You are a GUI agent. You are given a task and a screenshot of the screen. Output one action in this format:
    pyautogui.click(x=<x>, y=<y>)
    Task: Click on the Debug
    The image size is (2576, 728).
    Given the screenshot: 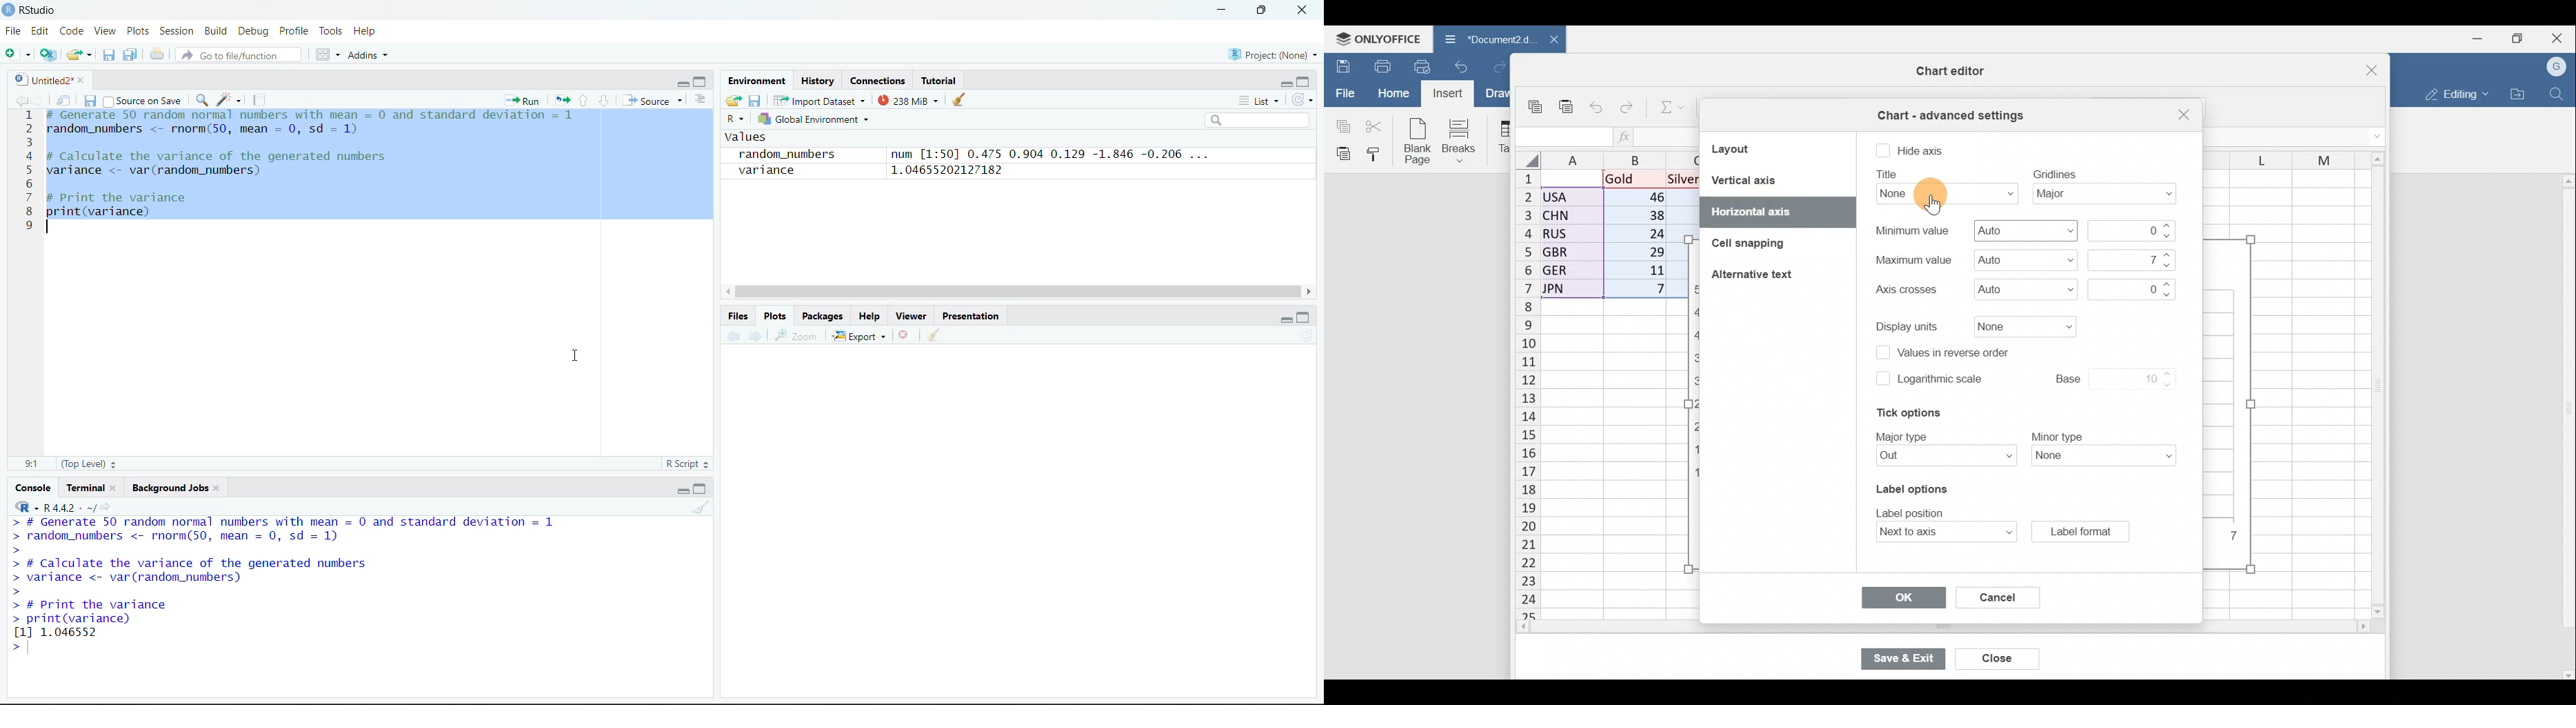 What is the action you would take?
    pyautogui.click(x=256, y=31)
    